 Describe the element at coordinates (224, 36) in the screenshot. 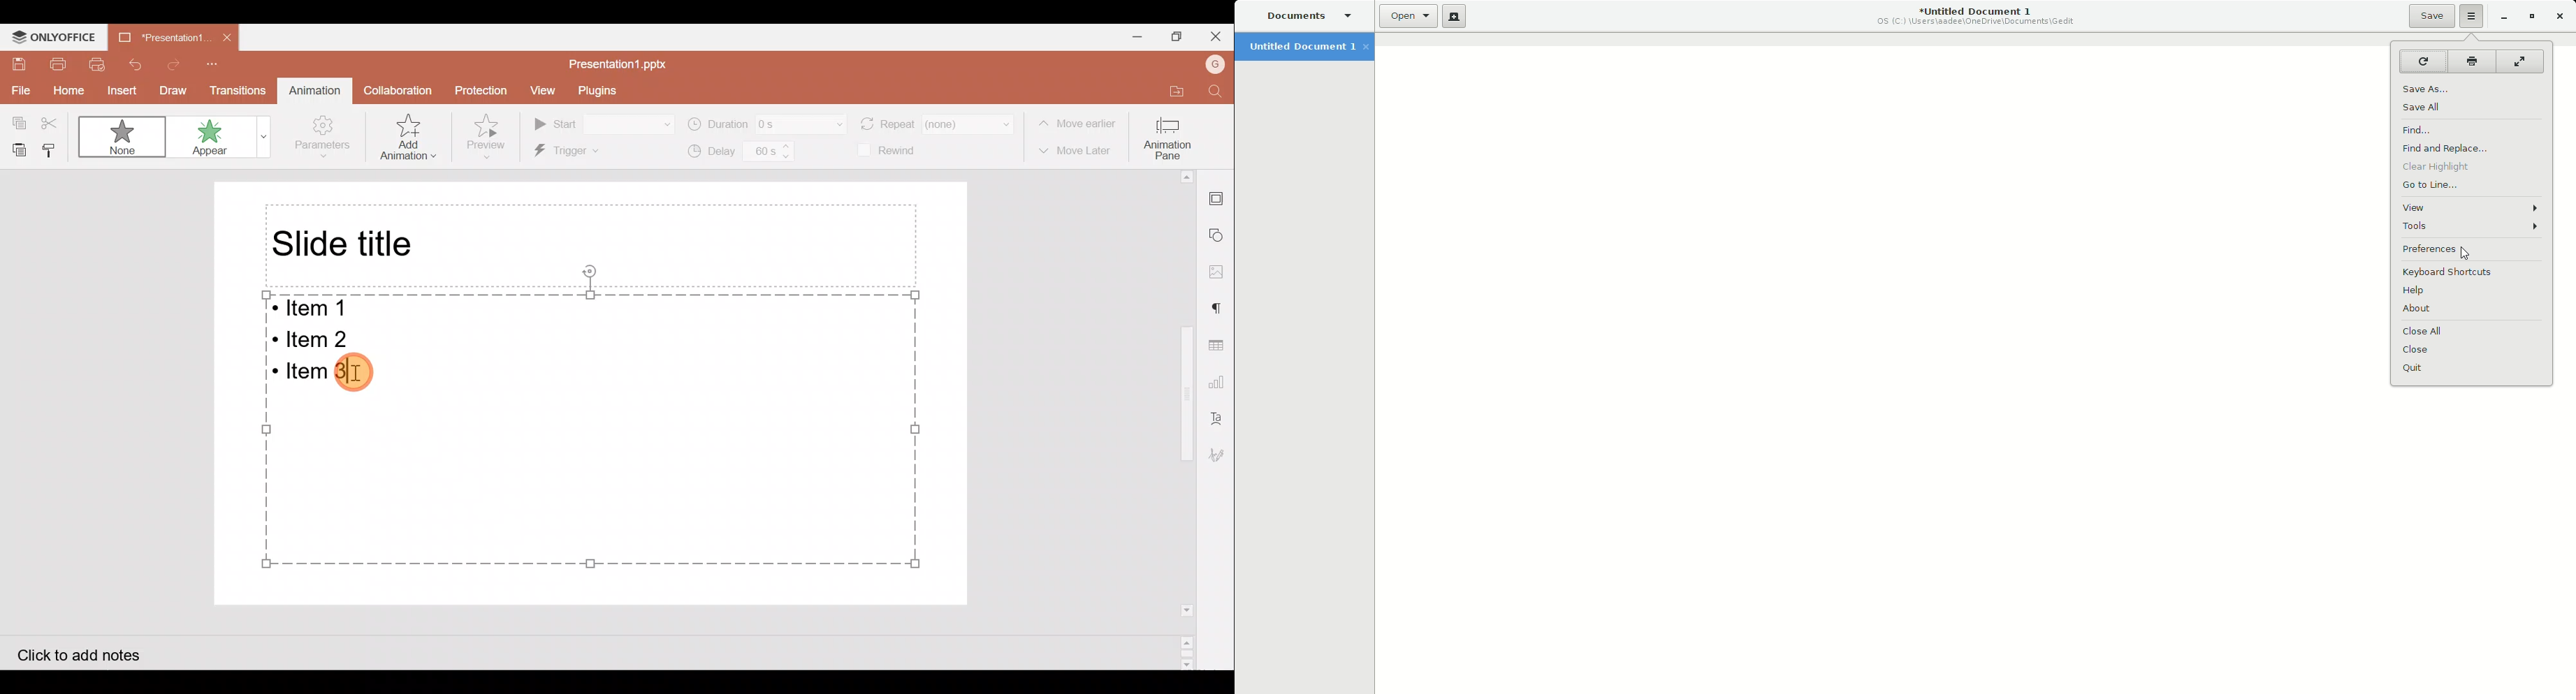

I see `Close document` at that location.